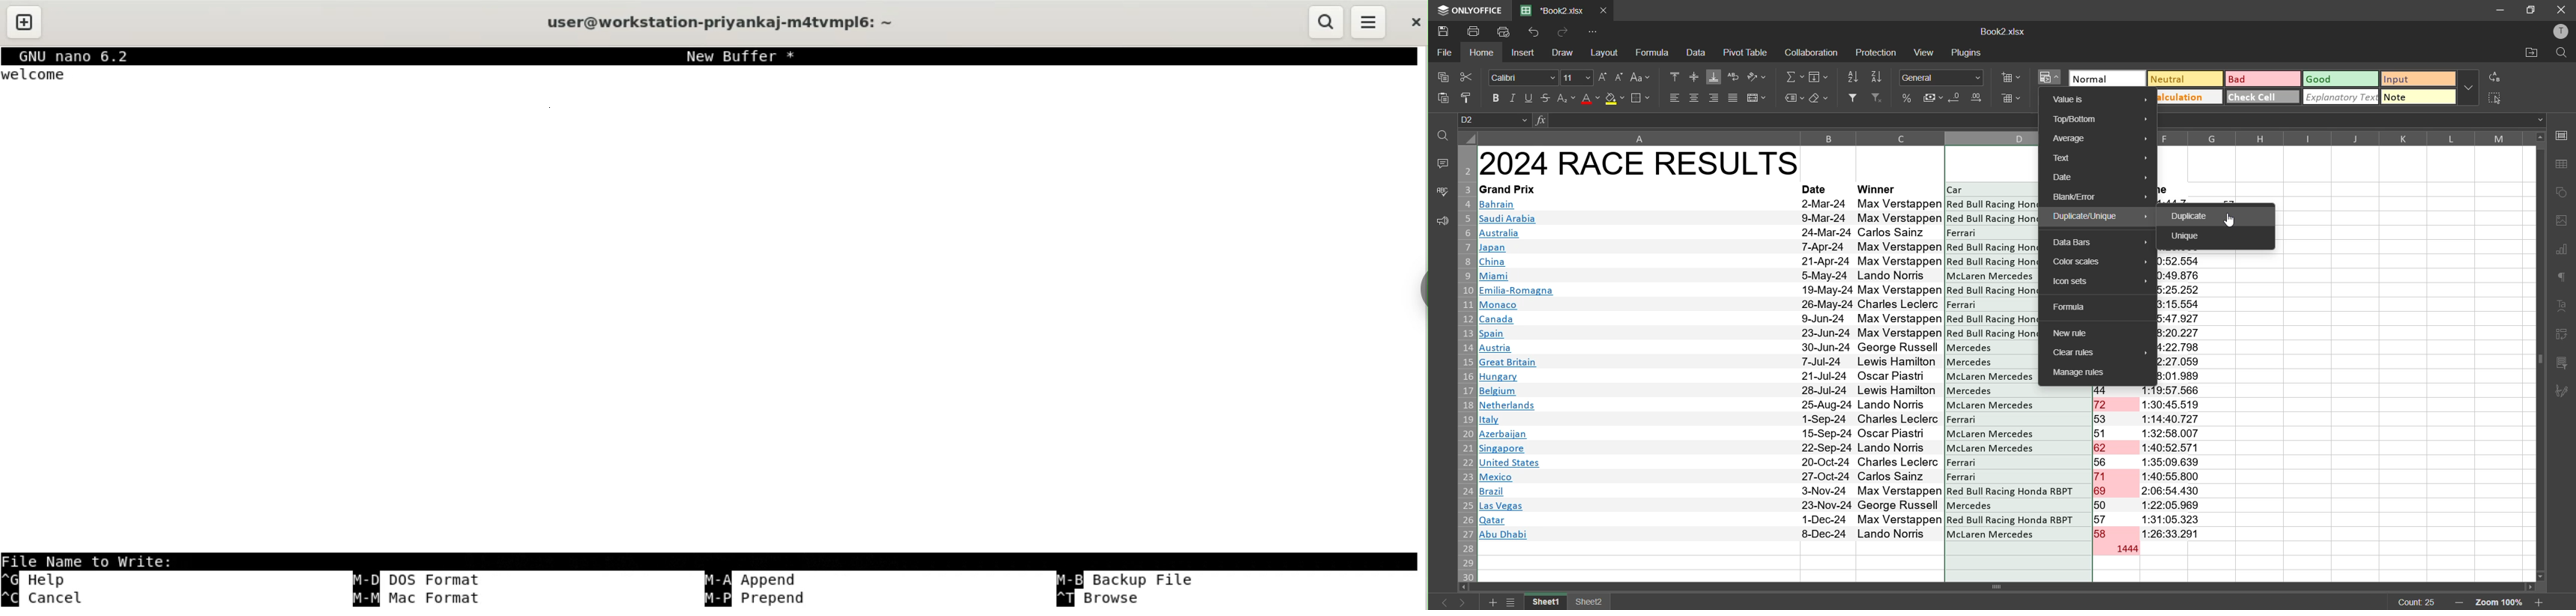 The height and width of the screenshot is (616, 2576). Describe the element at coordinates (2539, 602) in the screenshot. I see `zoom in` at that location.